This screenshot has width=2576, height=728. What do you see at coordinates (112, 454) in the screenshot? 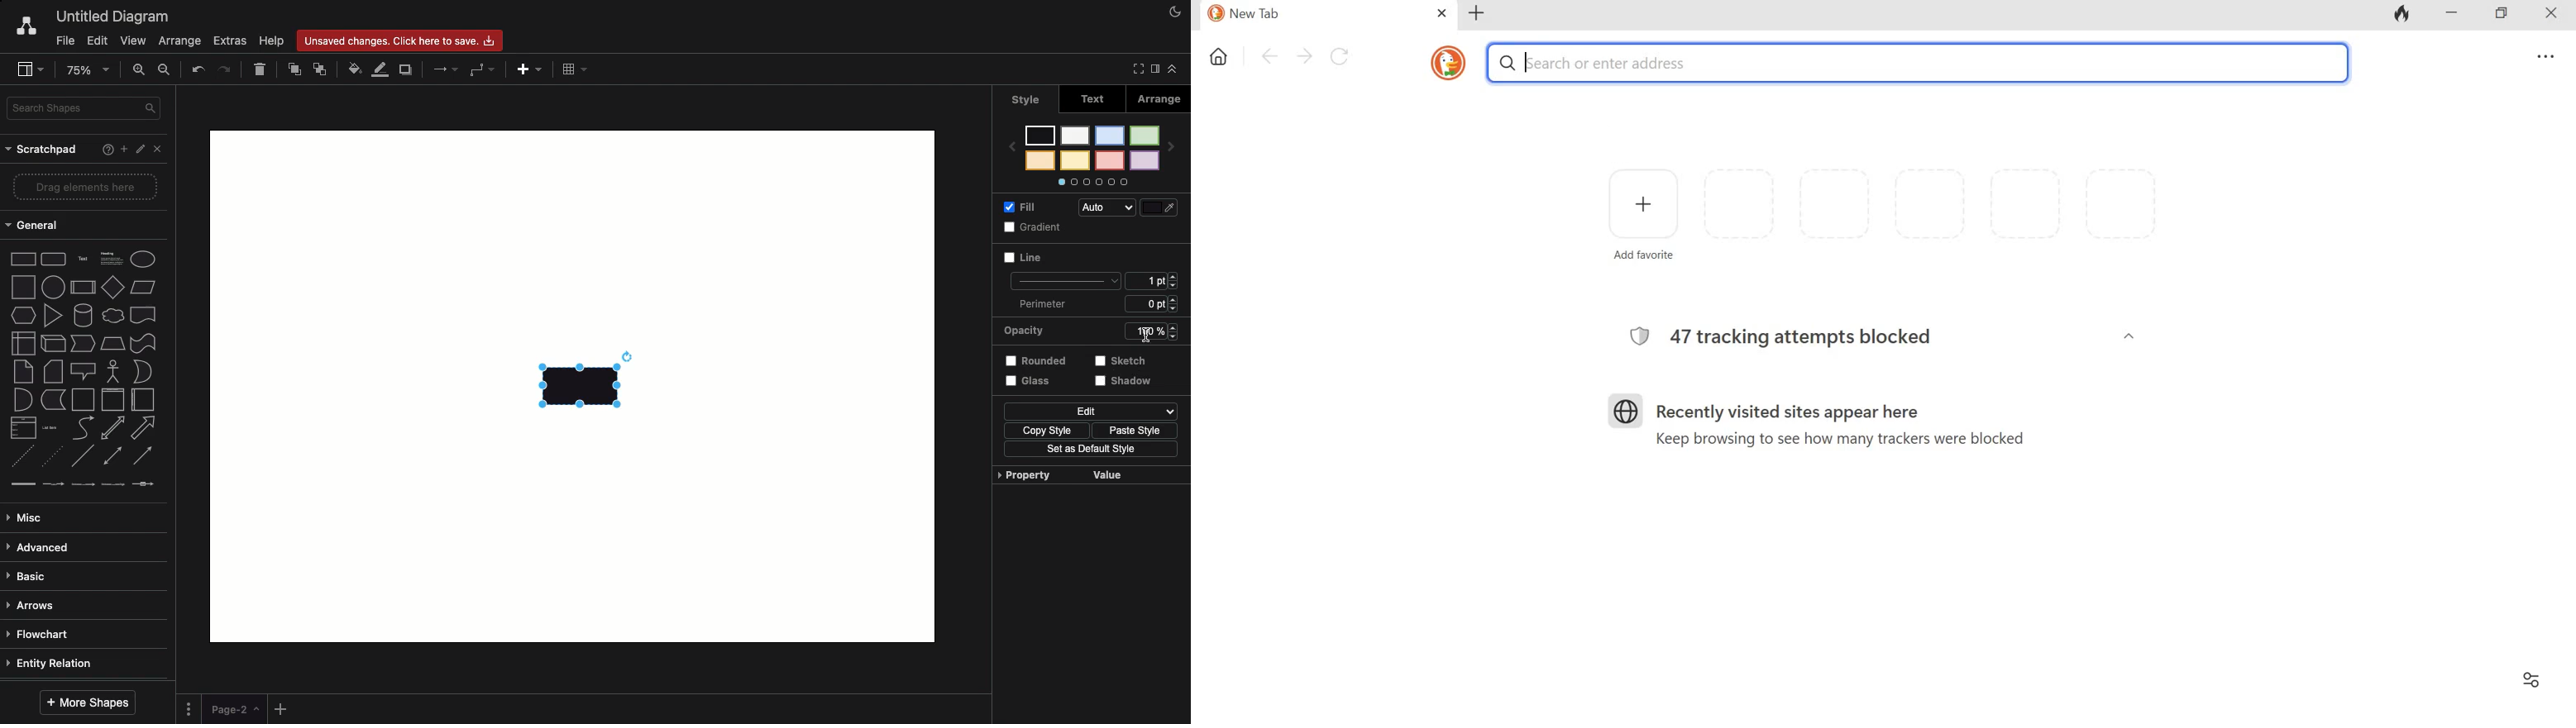
I see `bidirectional connector` at bounding box center [112, 454].